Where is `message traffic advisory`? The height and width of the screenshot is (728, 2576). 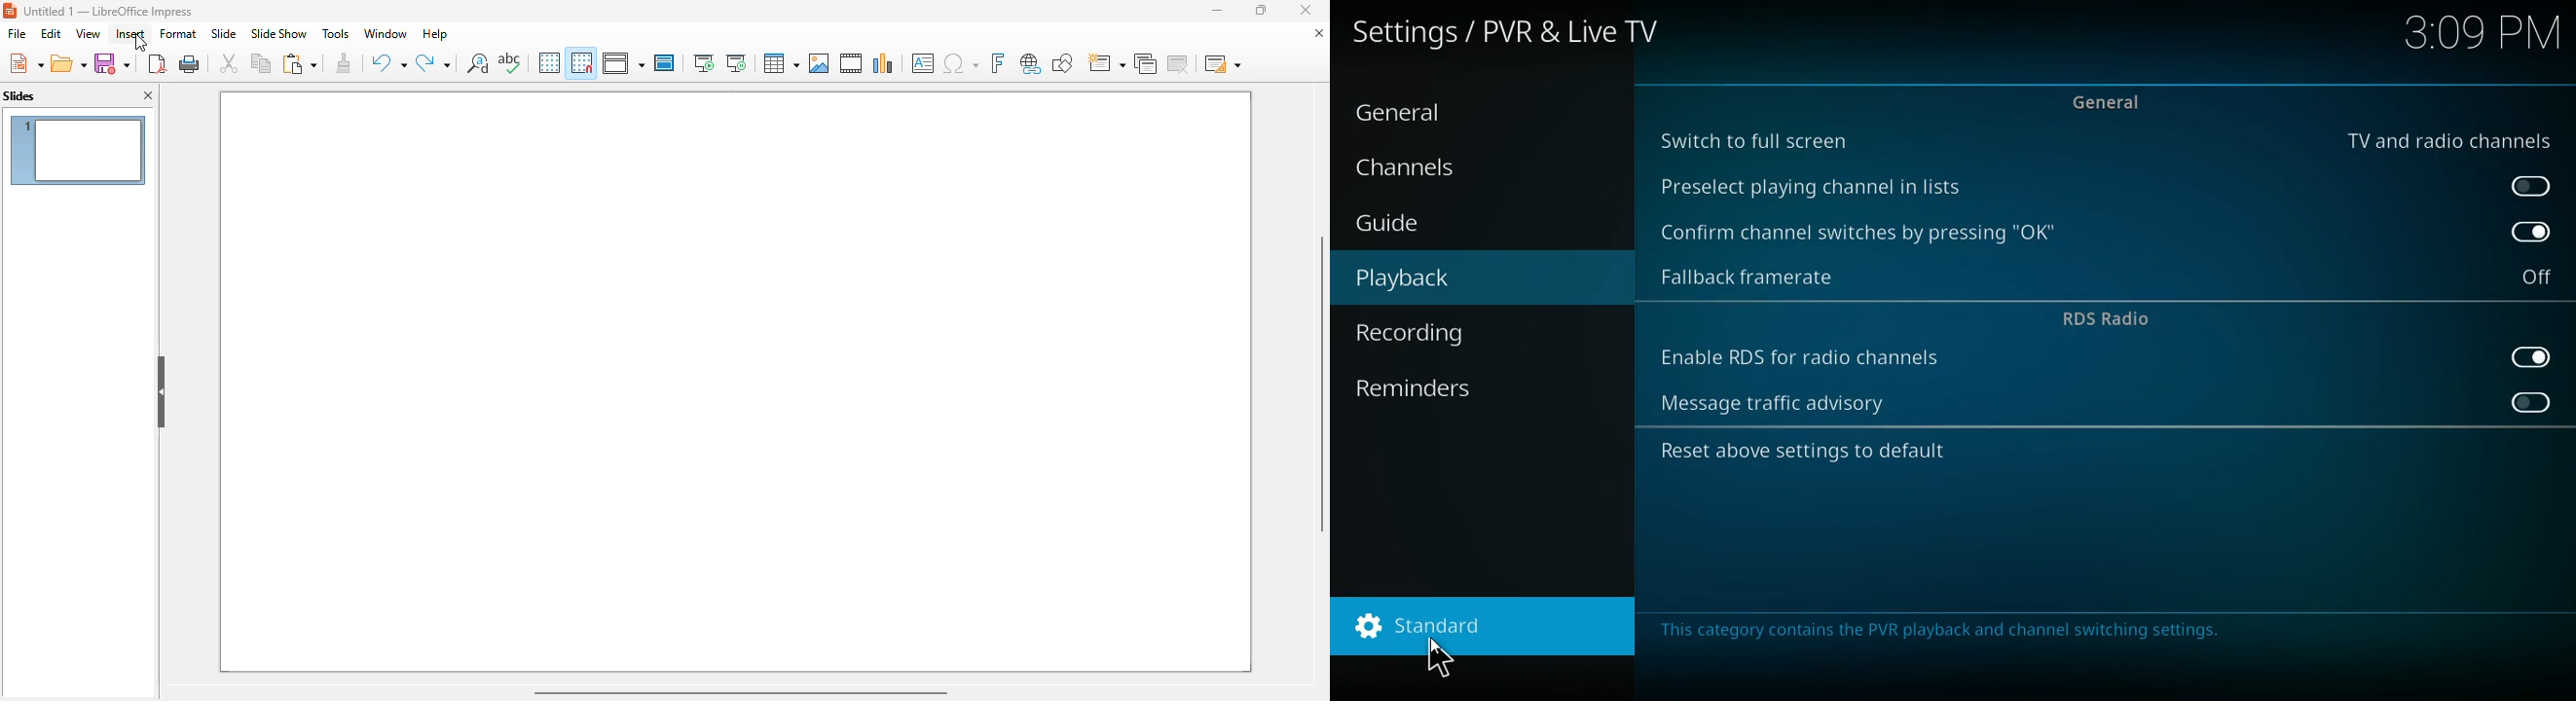
message traffic advisory is located at coordinates (1785, 403).